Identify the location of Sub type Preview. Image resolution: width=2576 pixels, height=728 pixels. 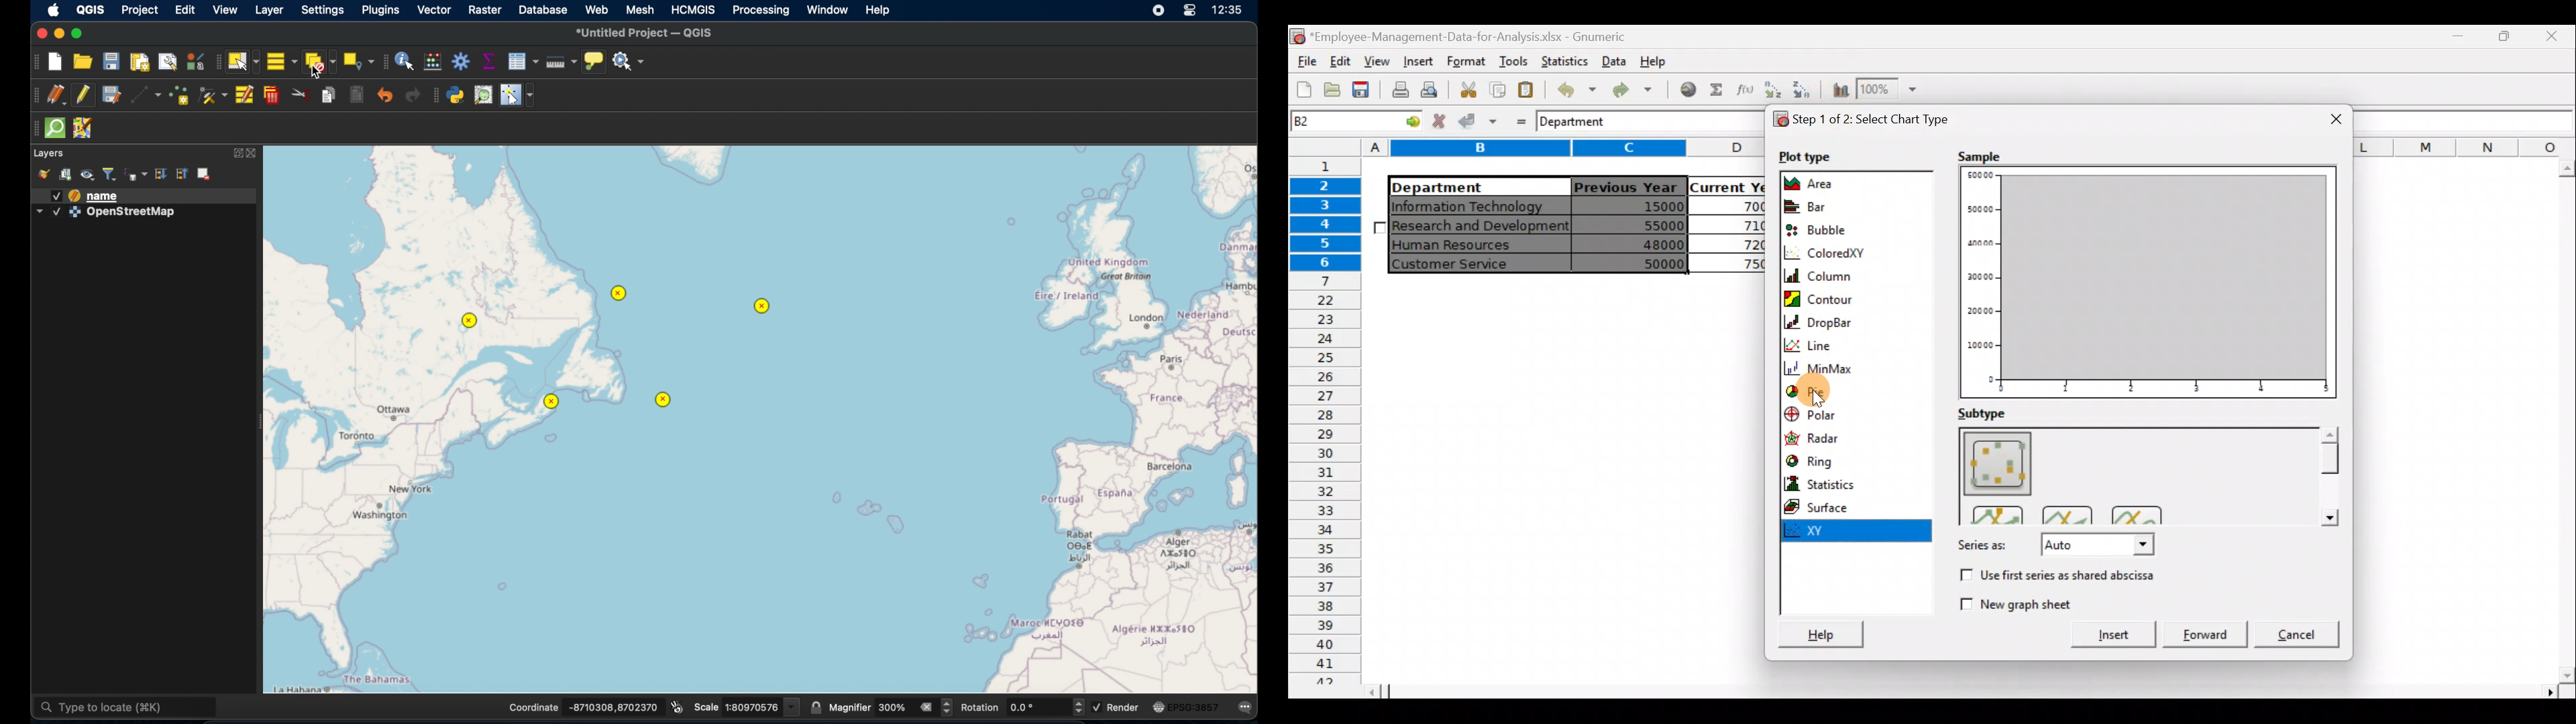
(2133, 475).